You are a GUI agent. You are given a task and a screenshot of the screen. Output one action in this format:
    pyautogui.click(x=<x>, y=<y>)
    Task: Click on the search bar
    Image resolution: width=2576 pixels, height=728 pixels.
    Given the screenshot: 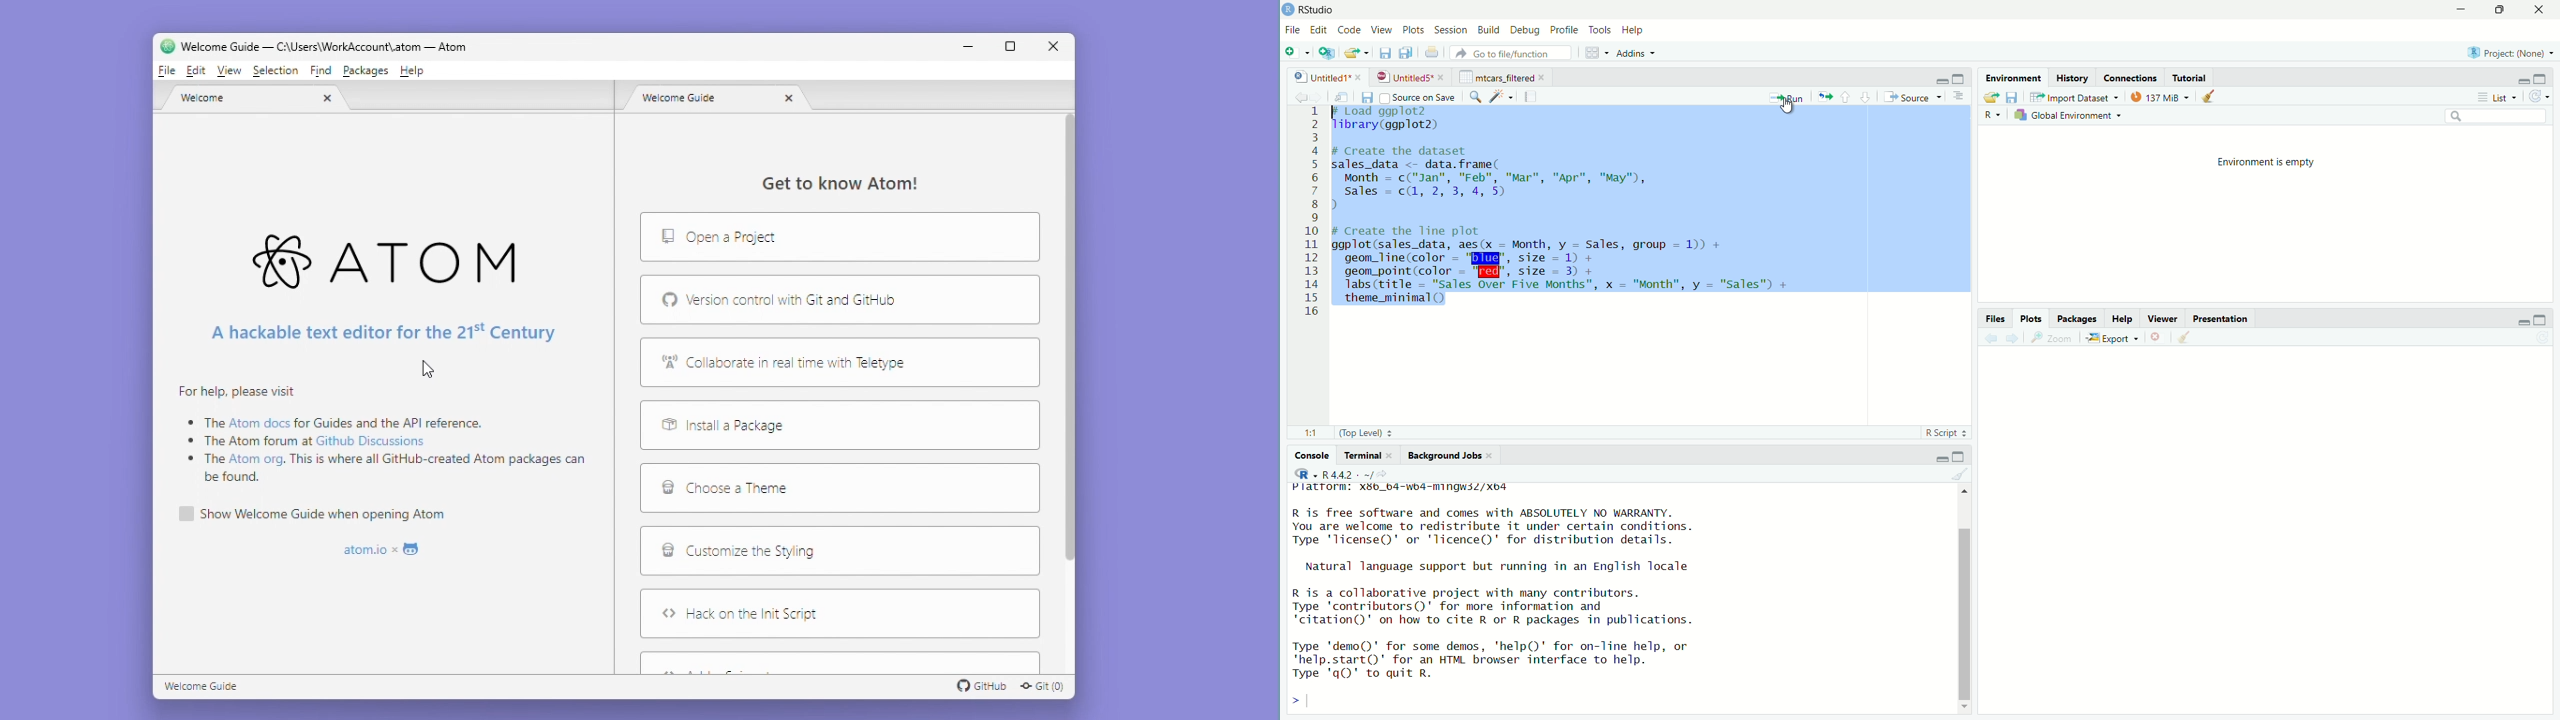 What is the action you would take?
    pyautogui.click(x=2495, y=115)
    